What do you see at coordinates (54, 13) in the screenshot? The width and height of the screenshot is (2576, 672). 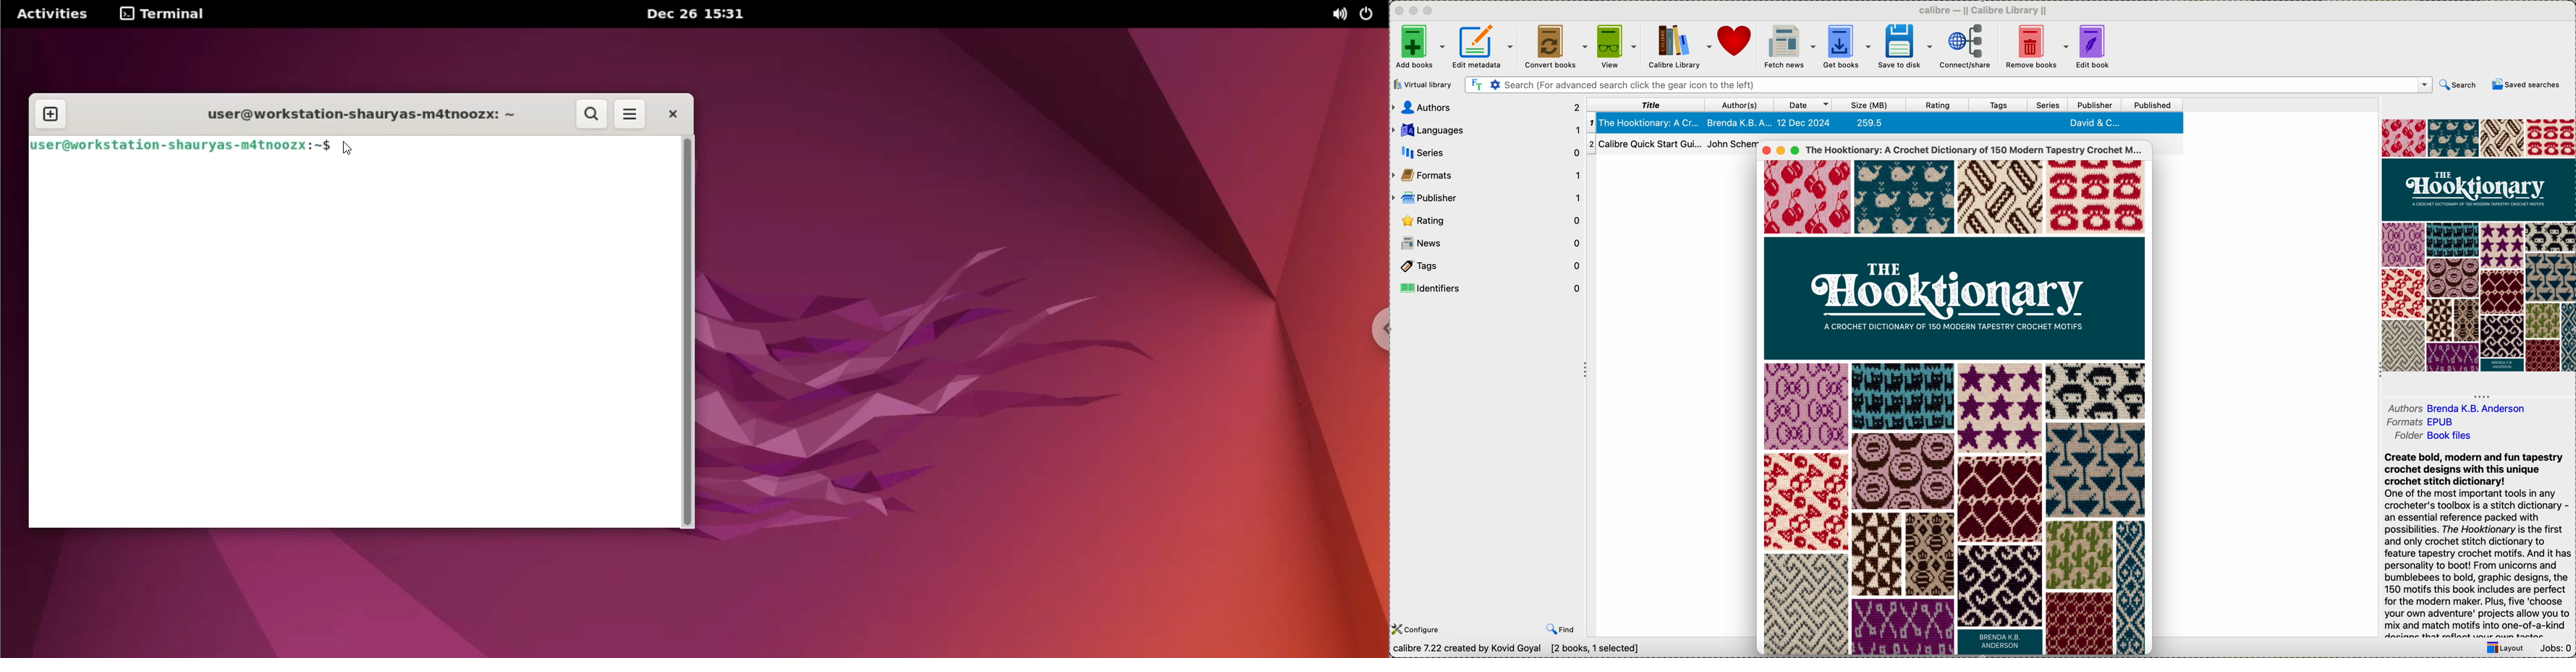 I see `Activities` at bounding box center [54, 13].